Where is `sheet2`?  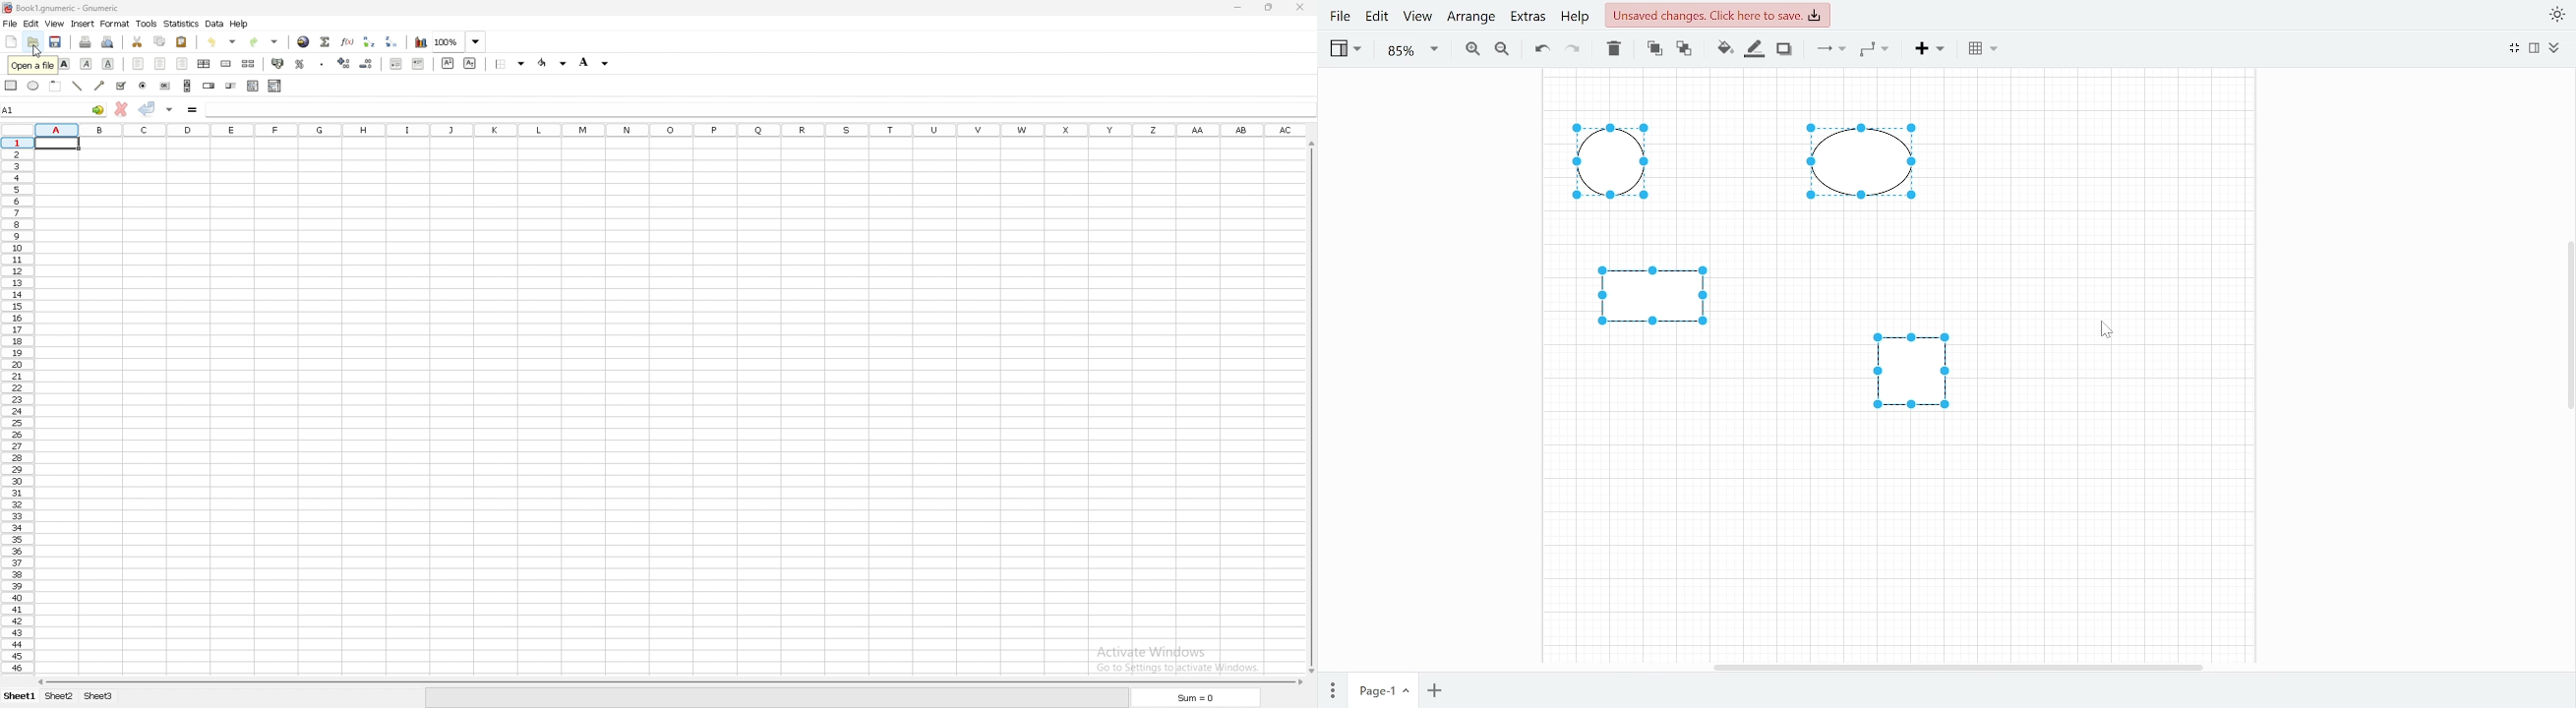 sheet2 is located at coordinates (60, 697).